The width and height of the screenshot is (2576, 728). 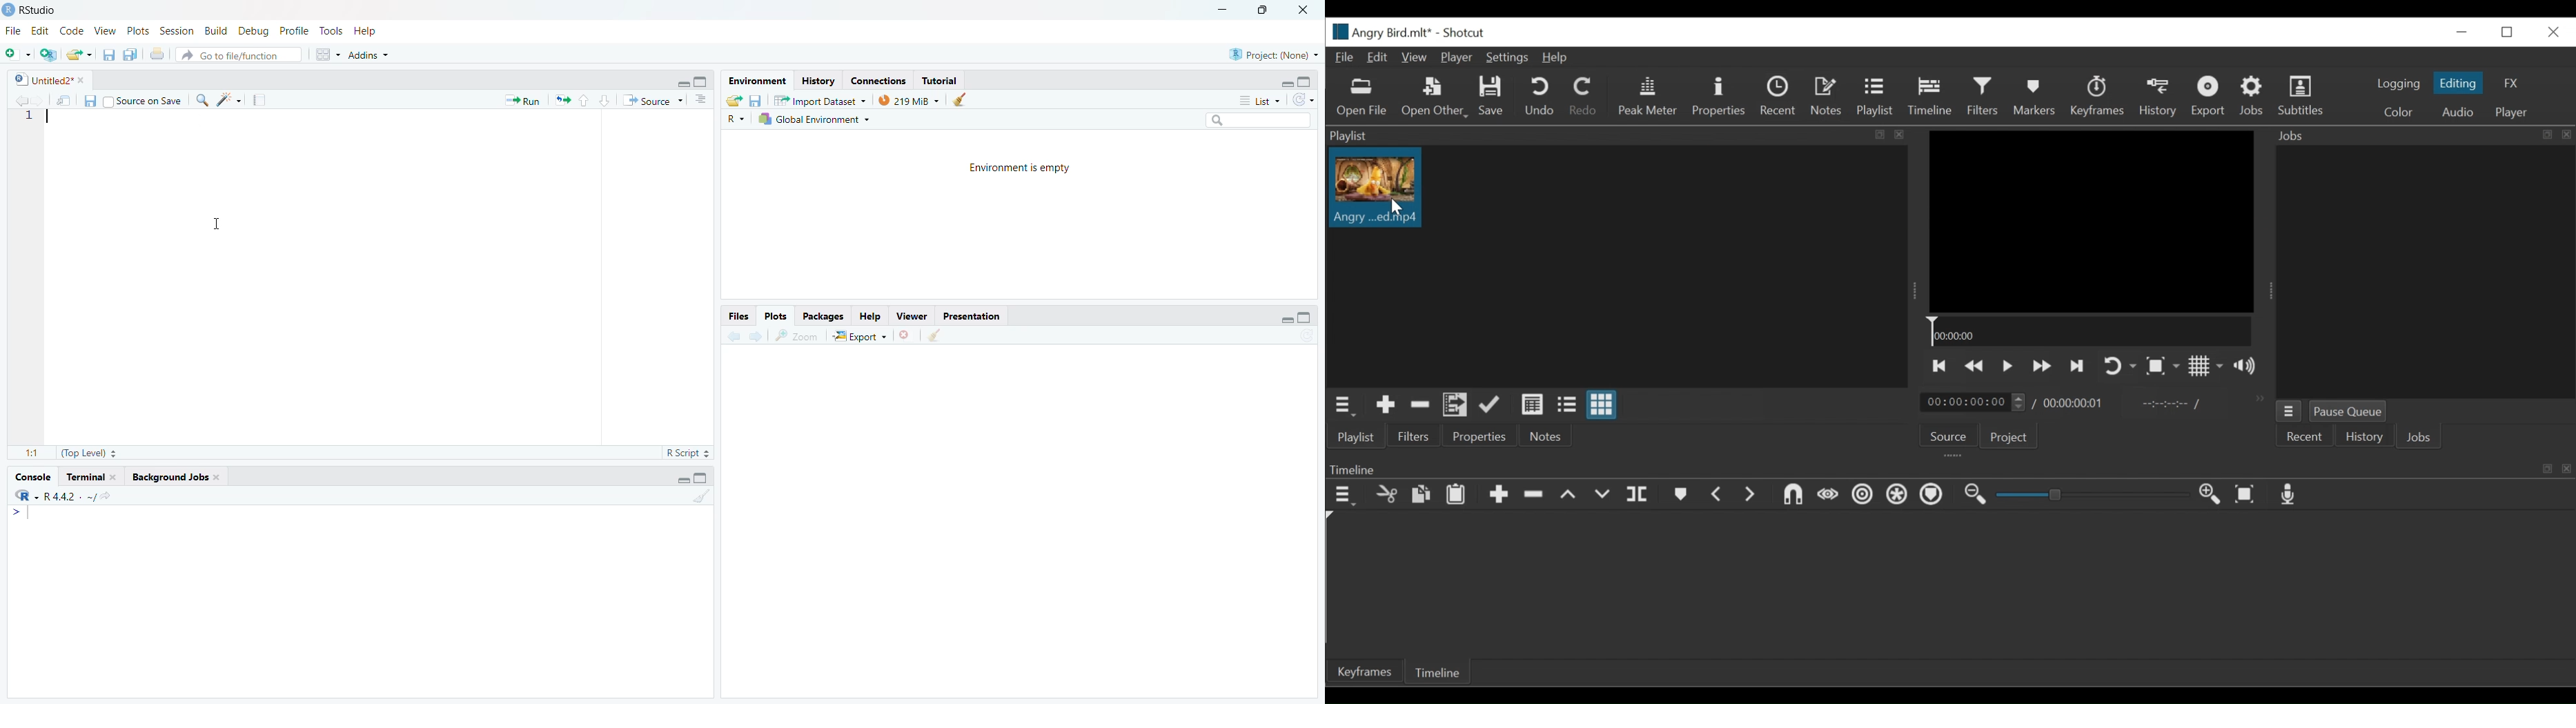 What do you see at coordinates (2402, 111) in the screenshot?
I see `Color` at bounding box center [2402, 111].